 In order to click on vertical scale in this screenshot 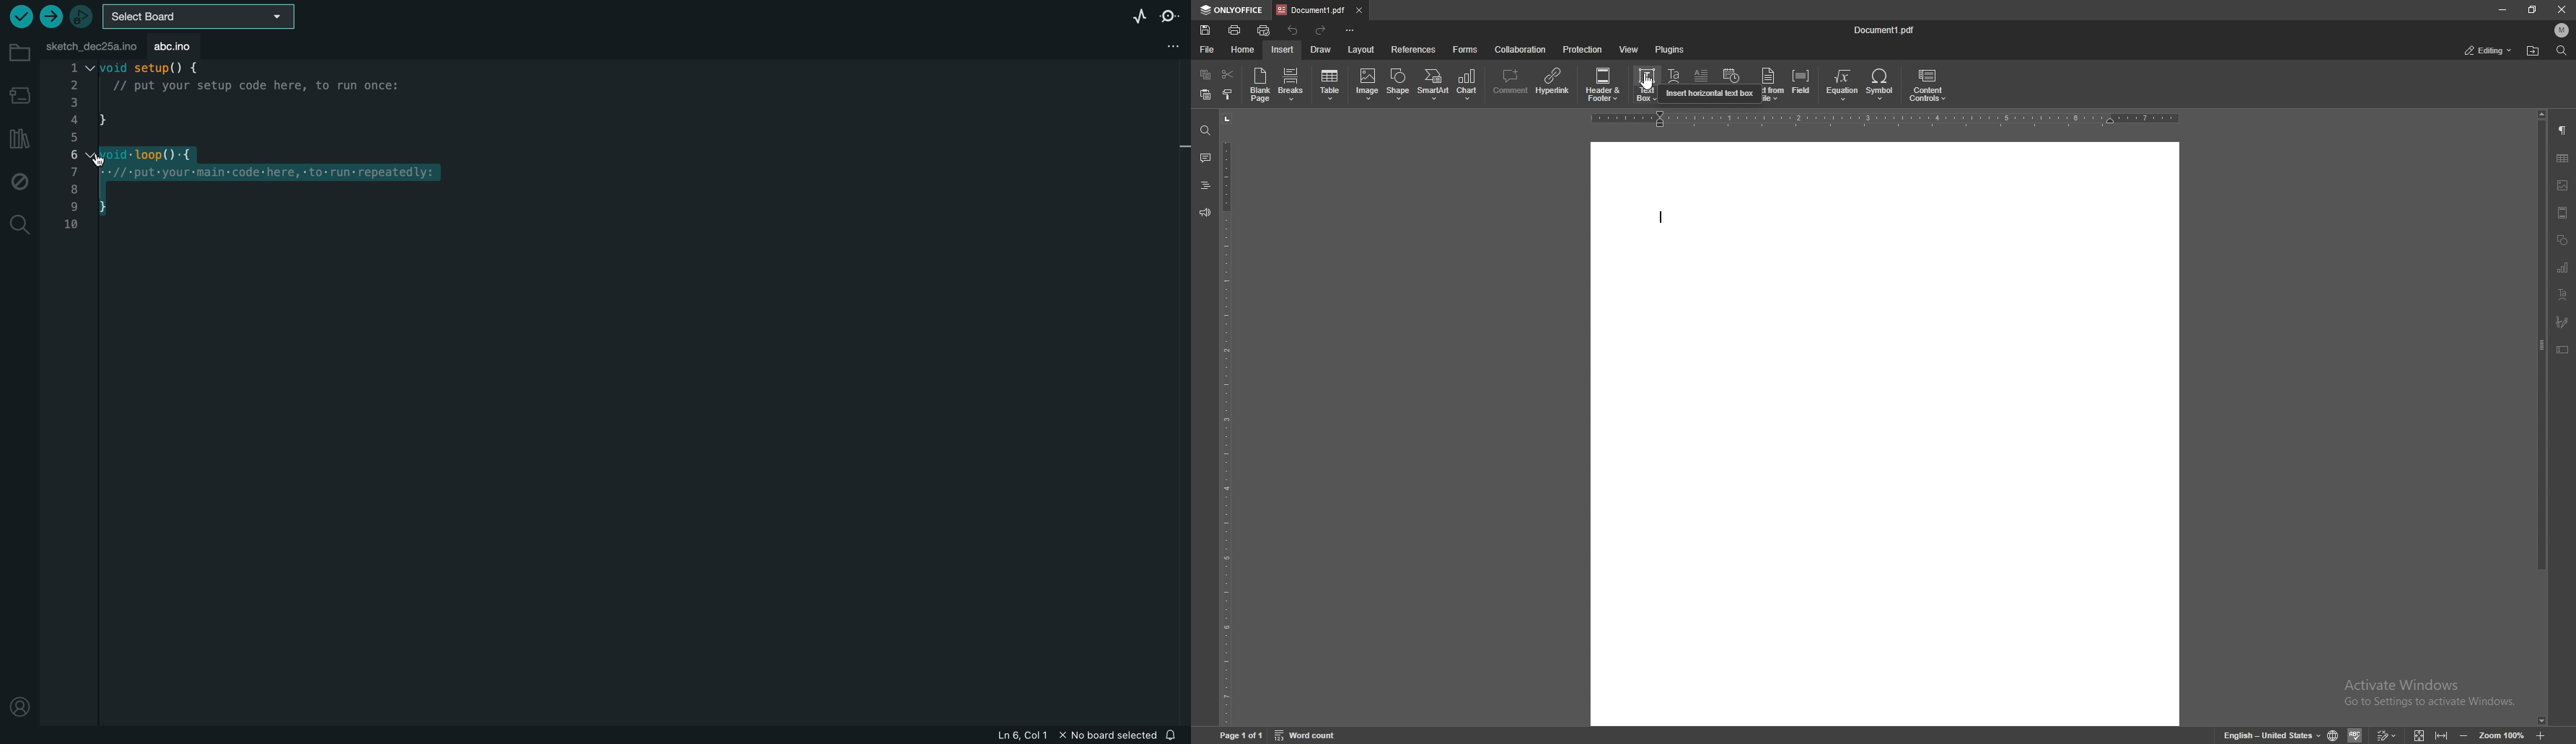, I will do `click(1226, 419)`.